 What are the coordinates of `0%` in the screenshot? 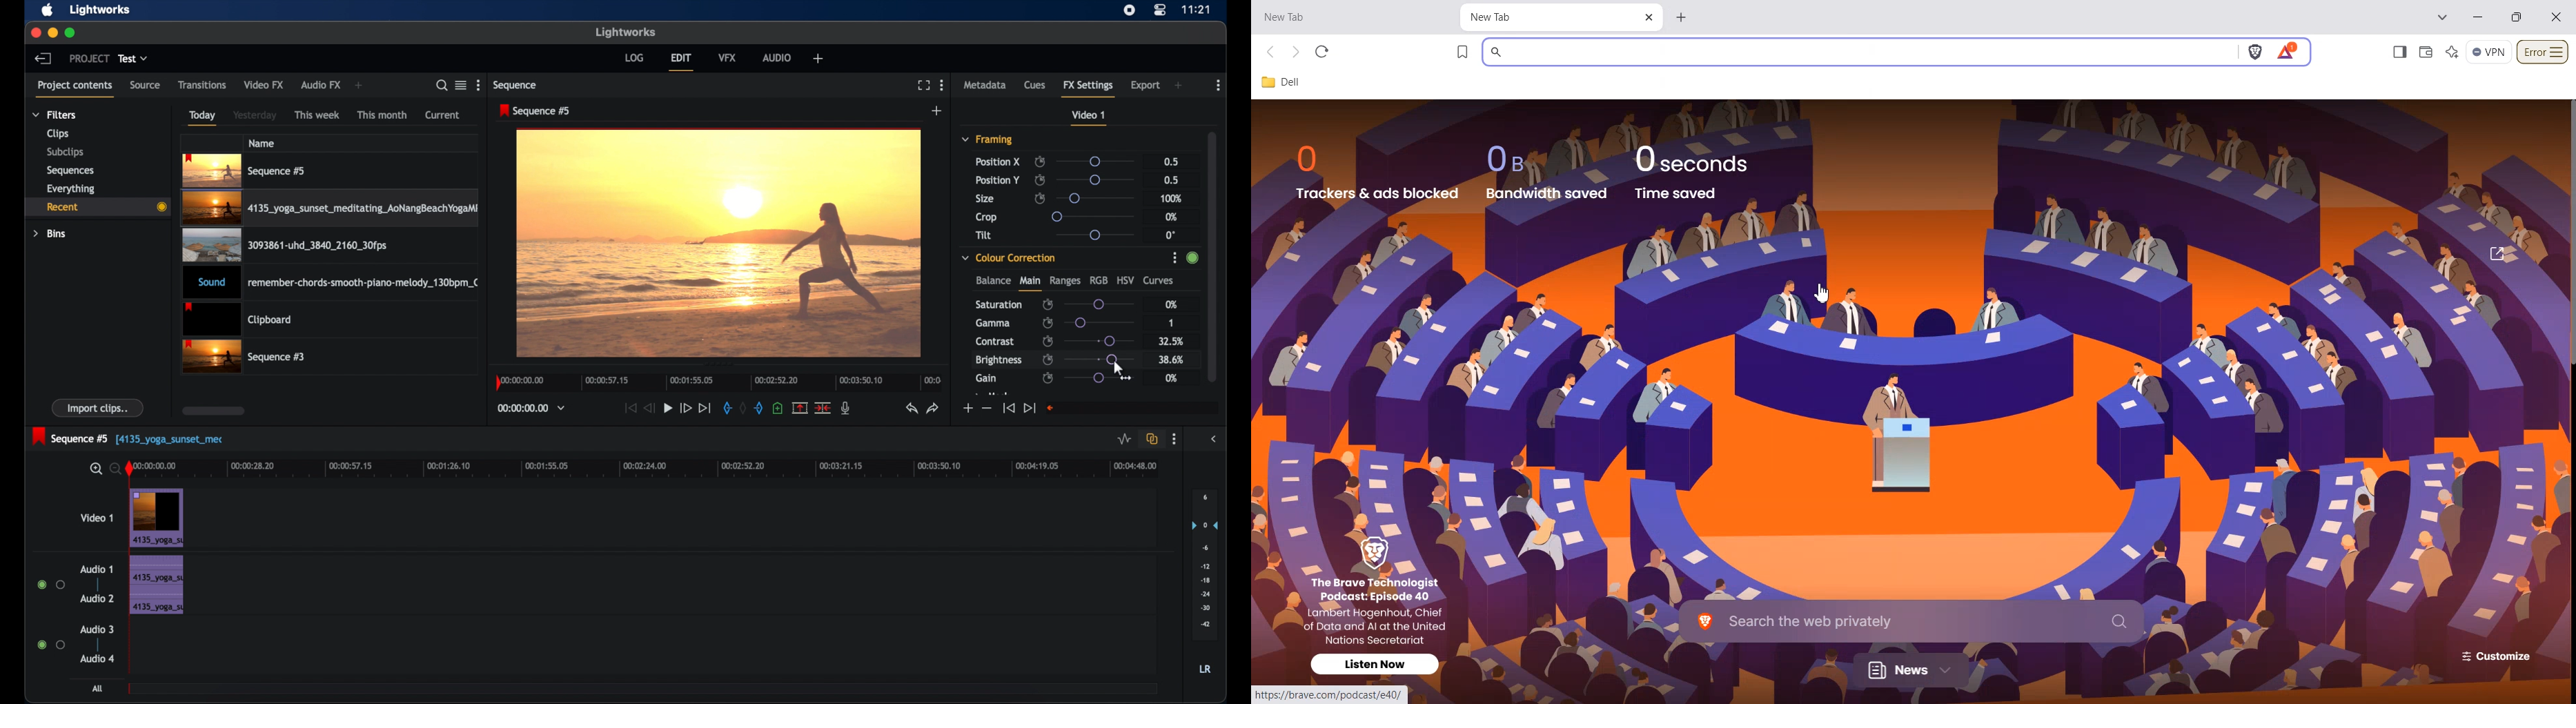 It's located at (1170, 216).